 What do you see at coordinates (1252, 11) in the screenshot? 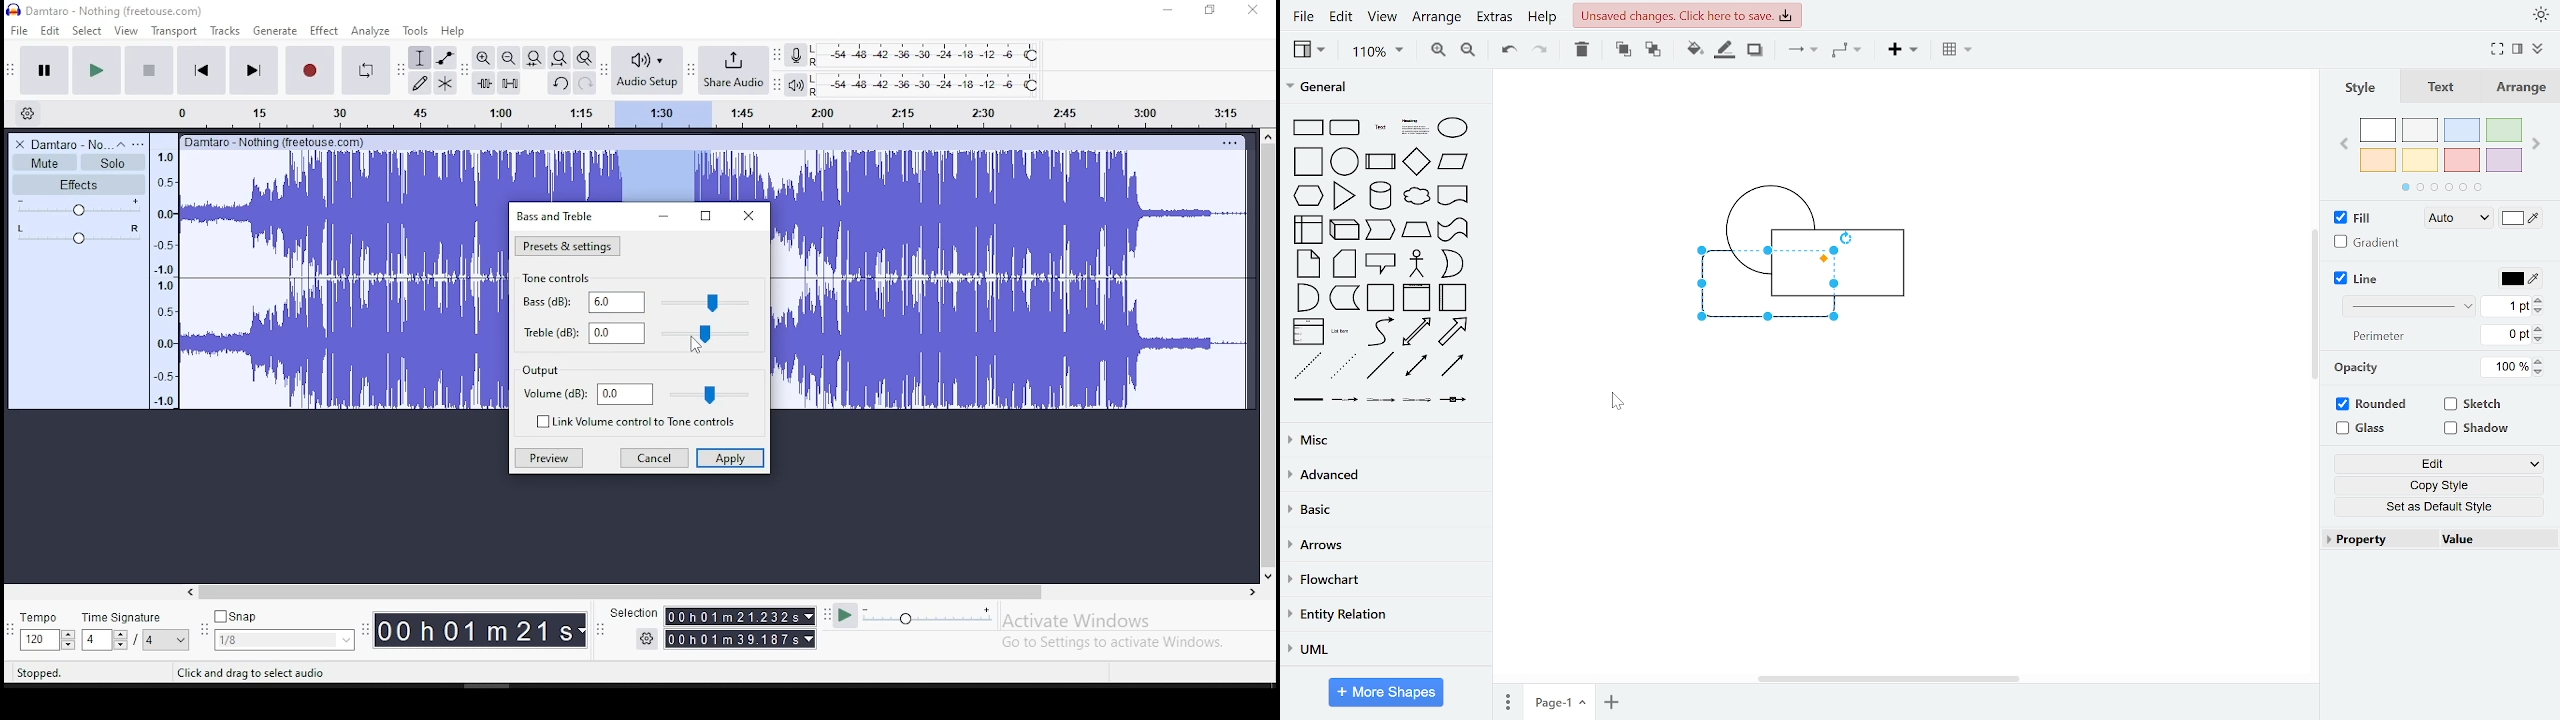
I see `close` at bounding box center [1252, 11].